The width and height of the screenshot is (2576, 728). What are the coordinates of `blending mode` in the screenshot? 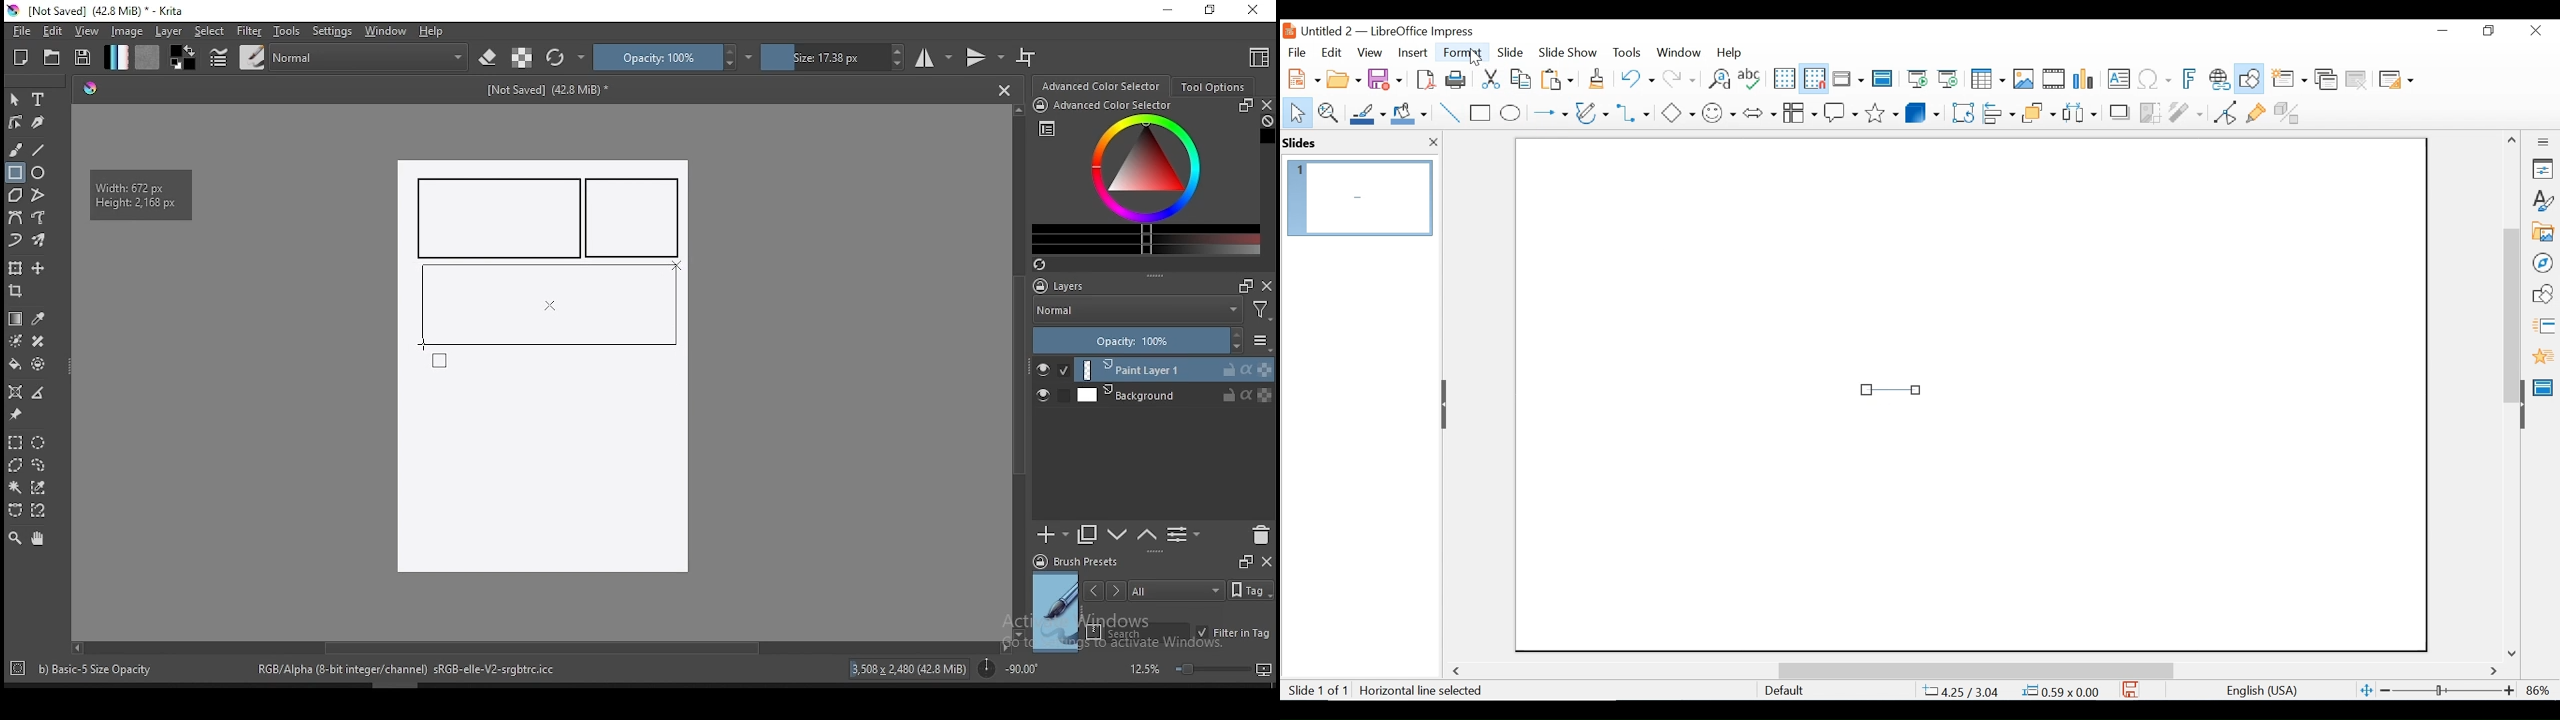 It's located at (1136, 312).